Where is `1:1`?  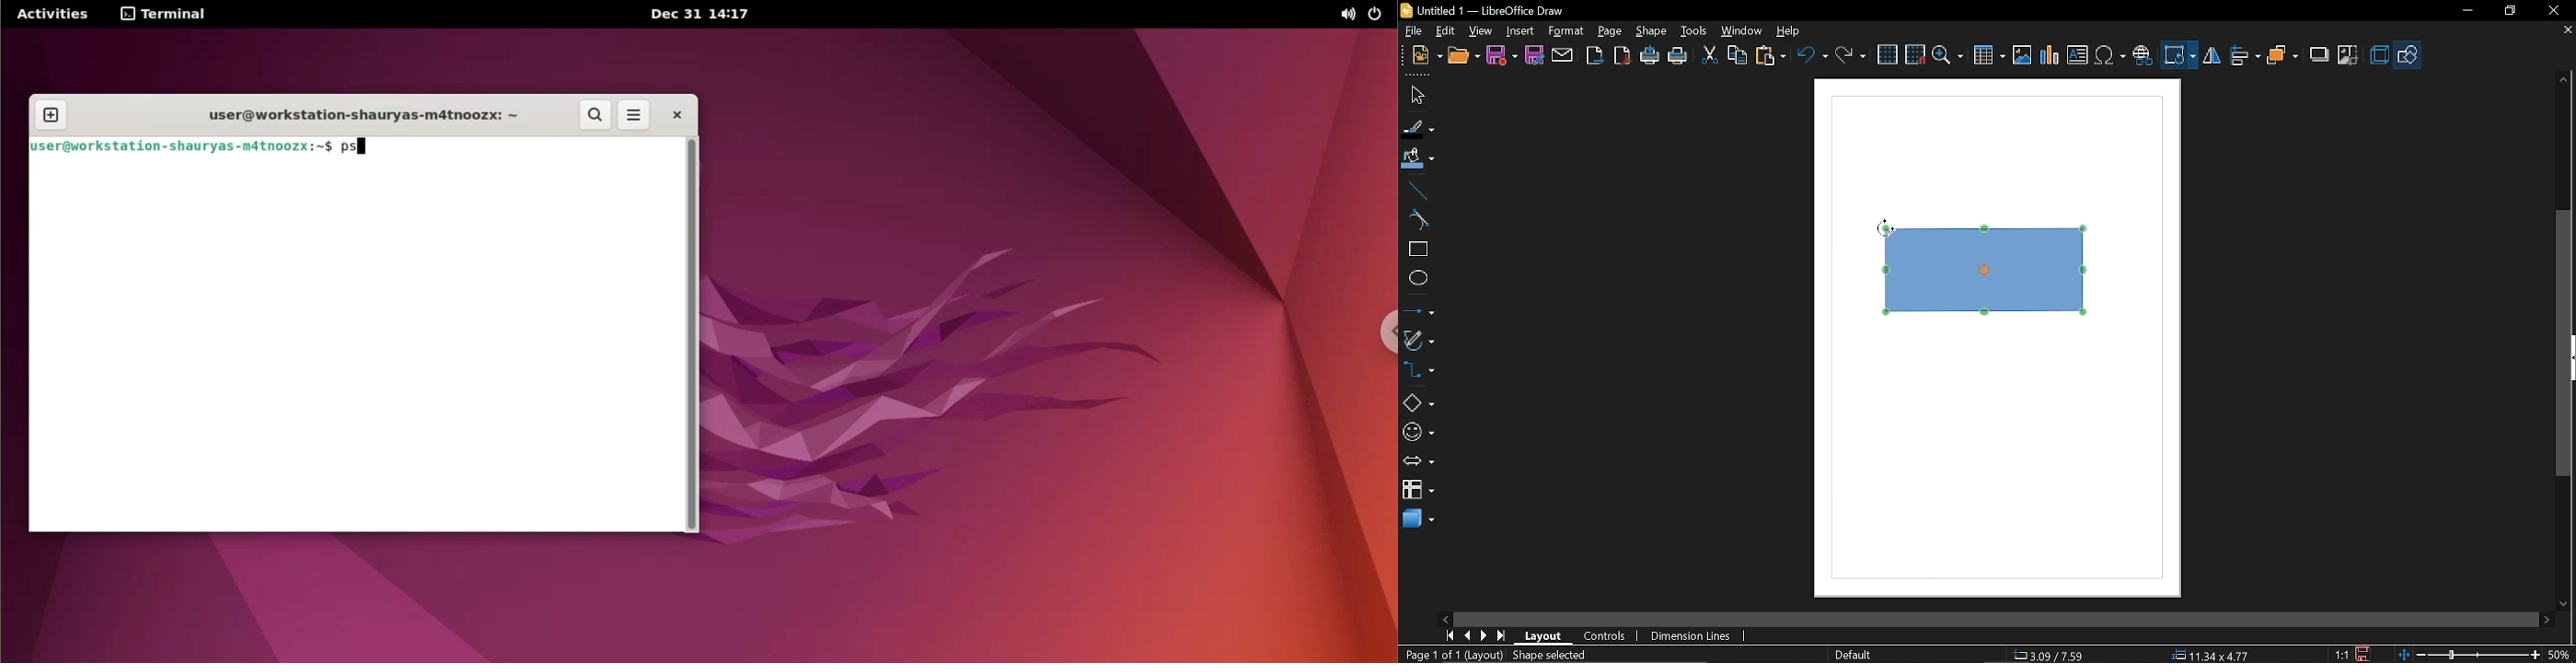 1:1 is located at coordinates (2341, 654).